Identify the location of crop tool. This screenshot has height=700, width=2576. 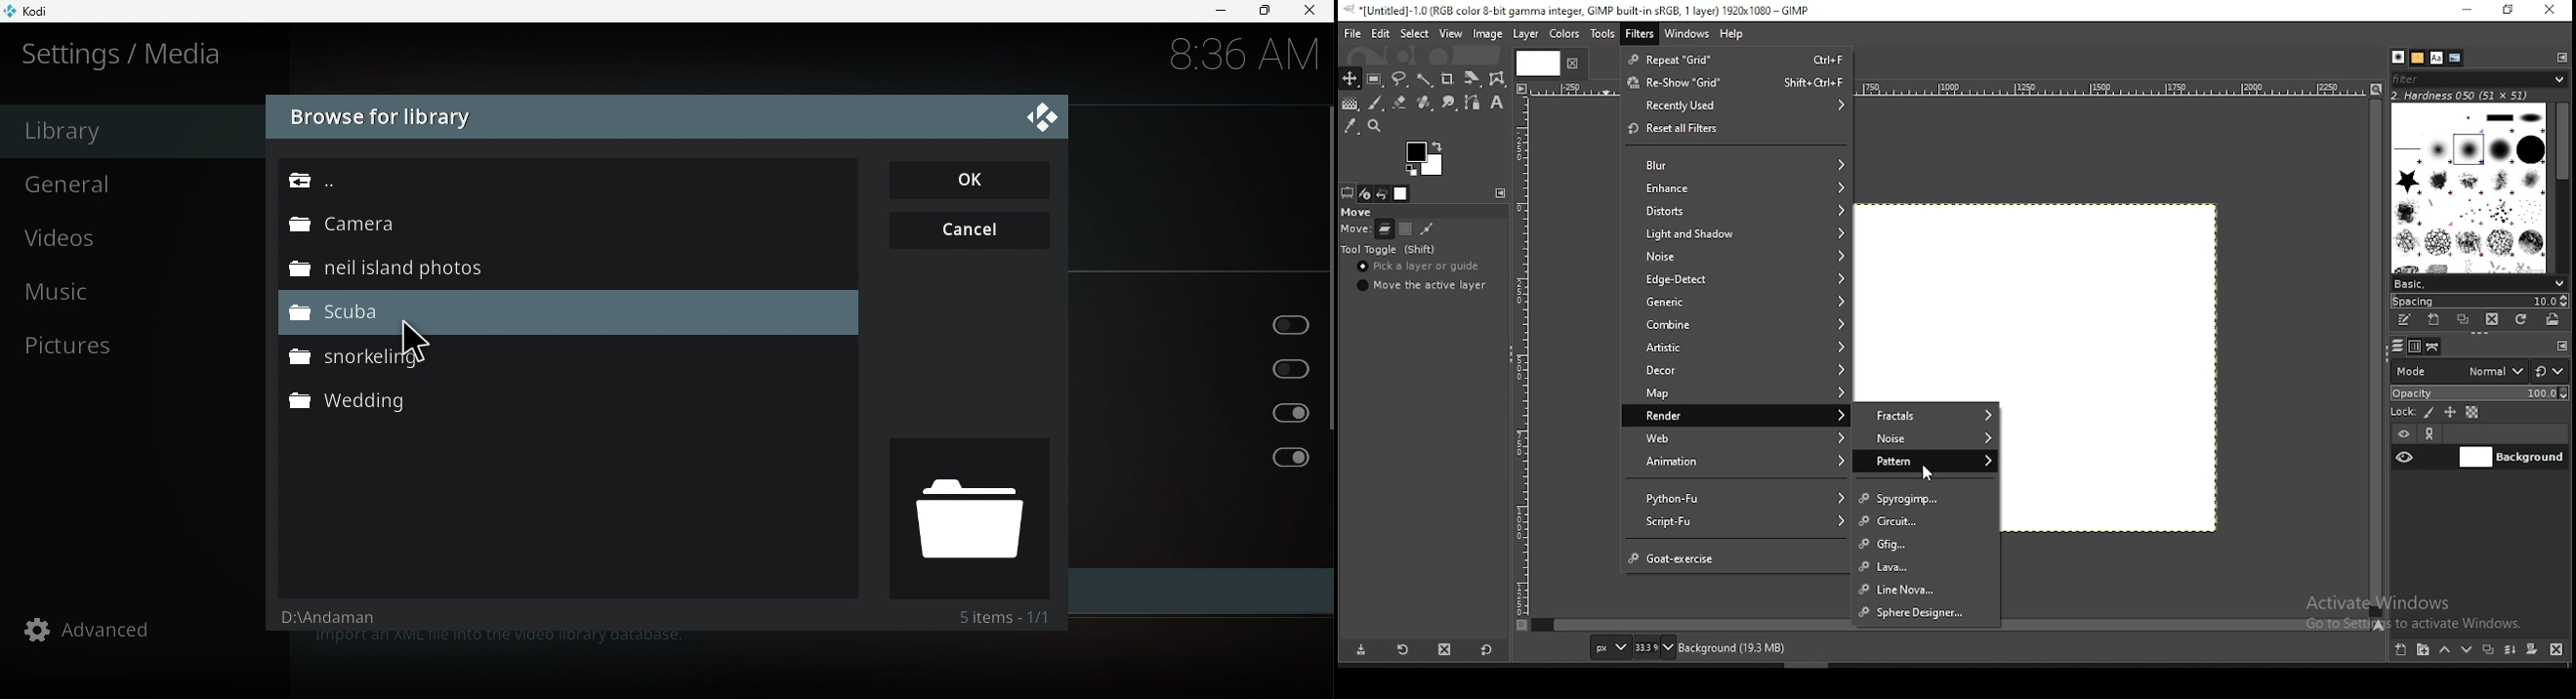
(1448, 81).